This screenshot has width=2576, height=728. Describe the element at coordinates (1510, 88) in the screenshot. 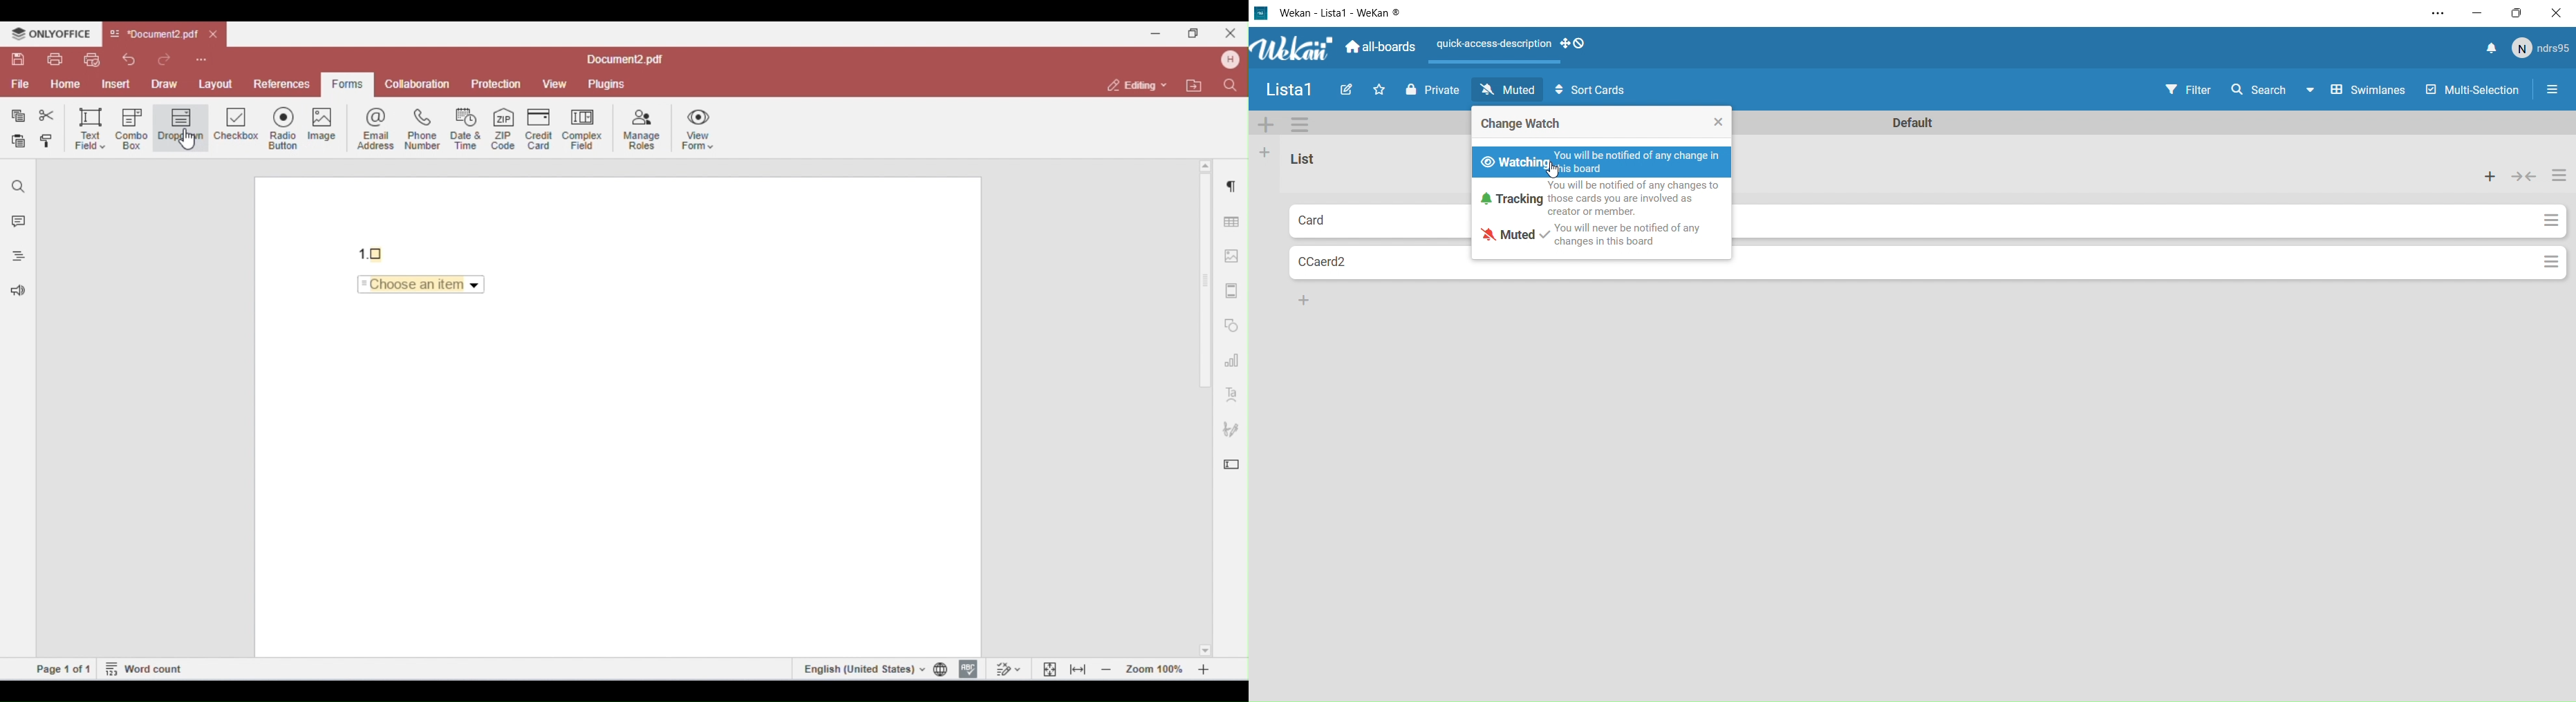

I see `Muted` at that location.